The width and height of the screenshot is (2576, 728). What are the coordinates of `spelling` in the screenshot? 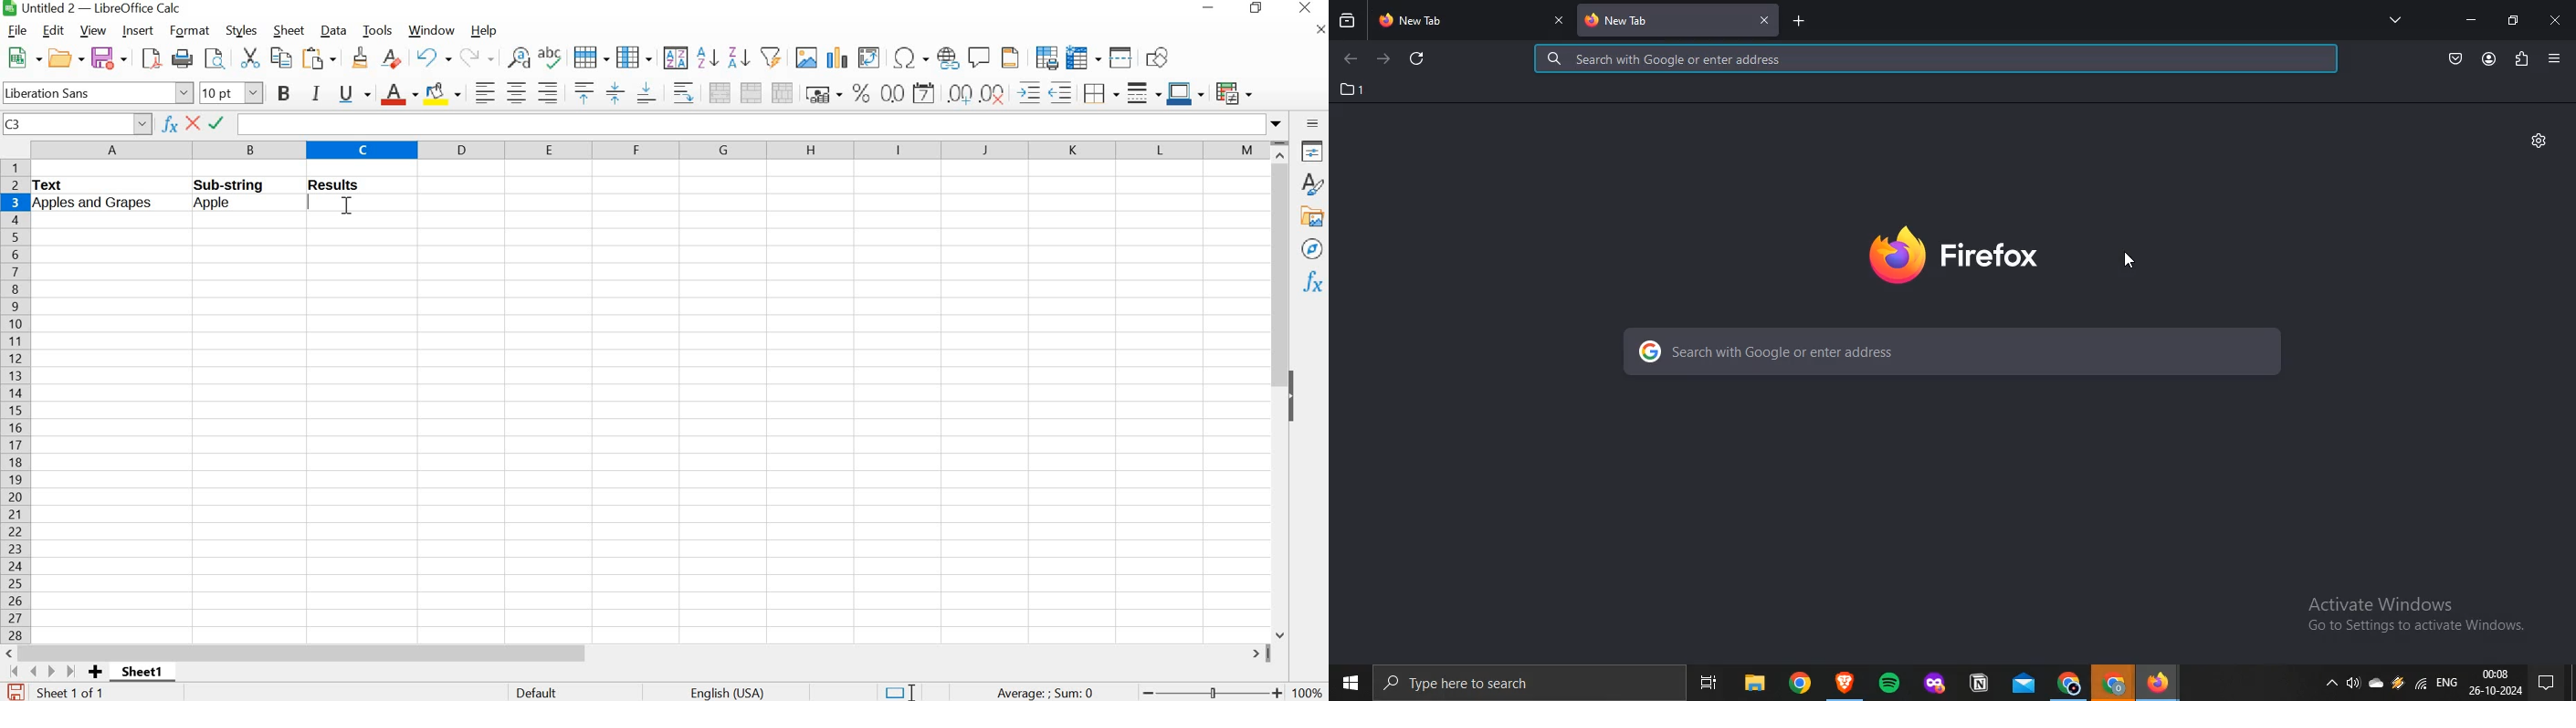 It's located at (549, 59).